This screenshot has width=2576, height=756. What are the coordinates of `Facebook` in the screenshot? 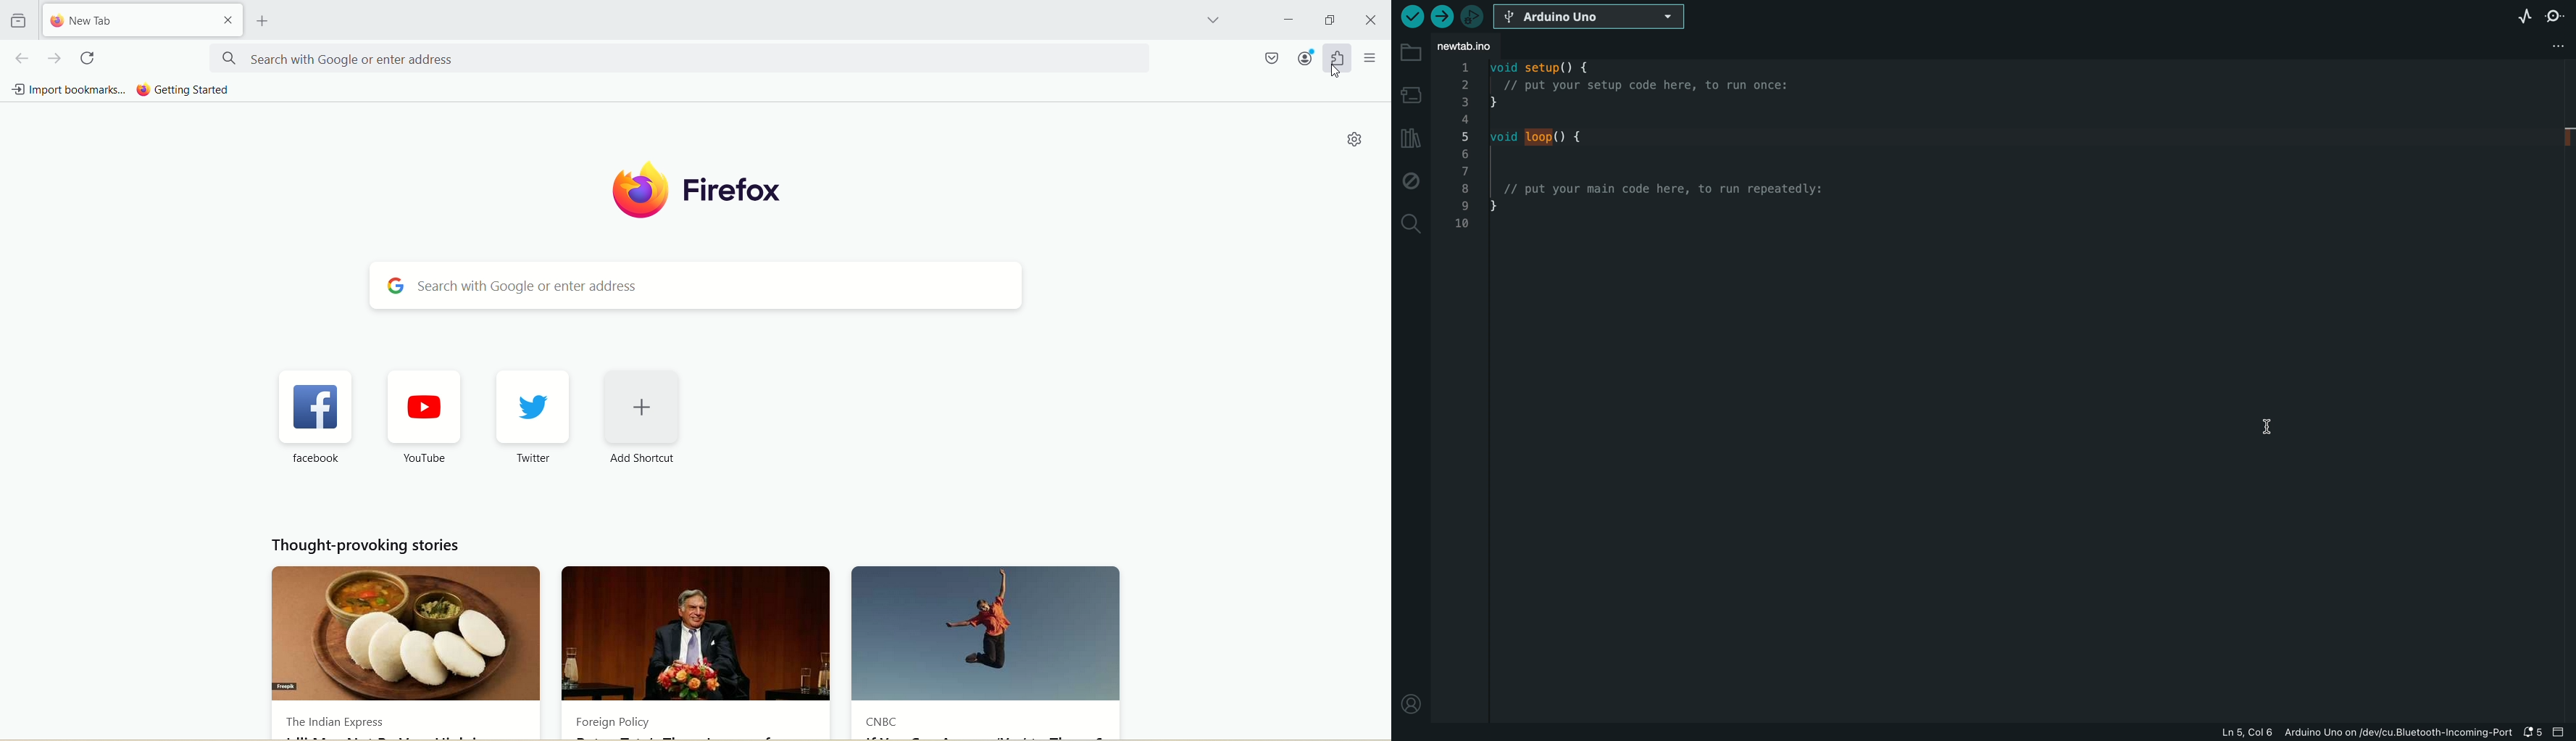 It's located at (315, 419).